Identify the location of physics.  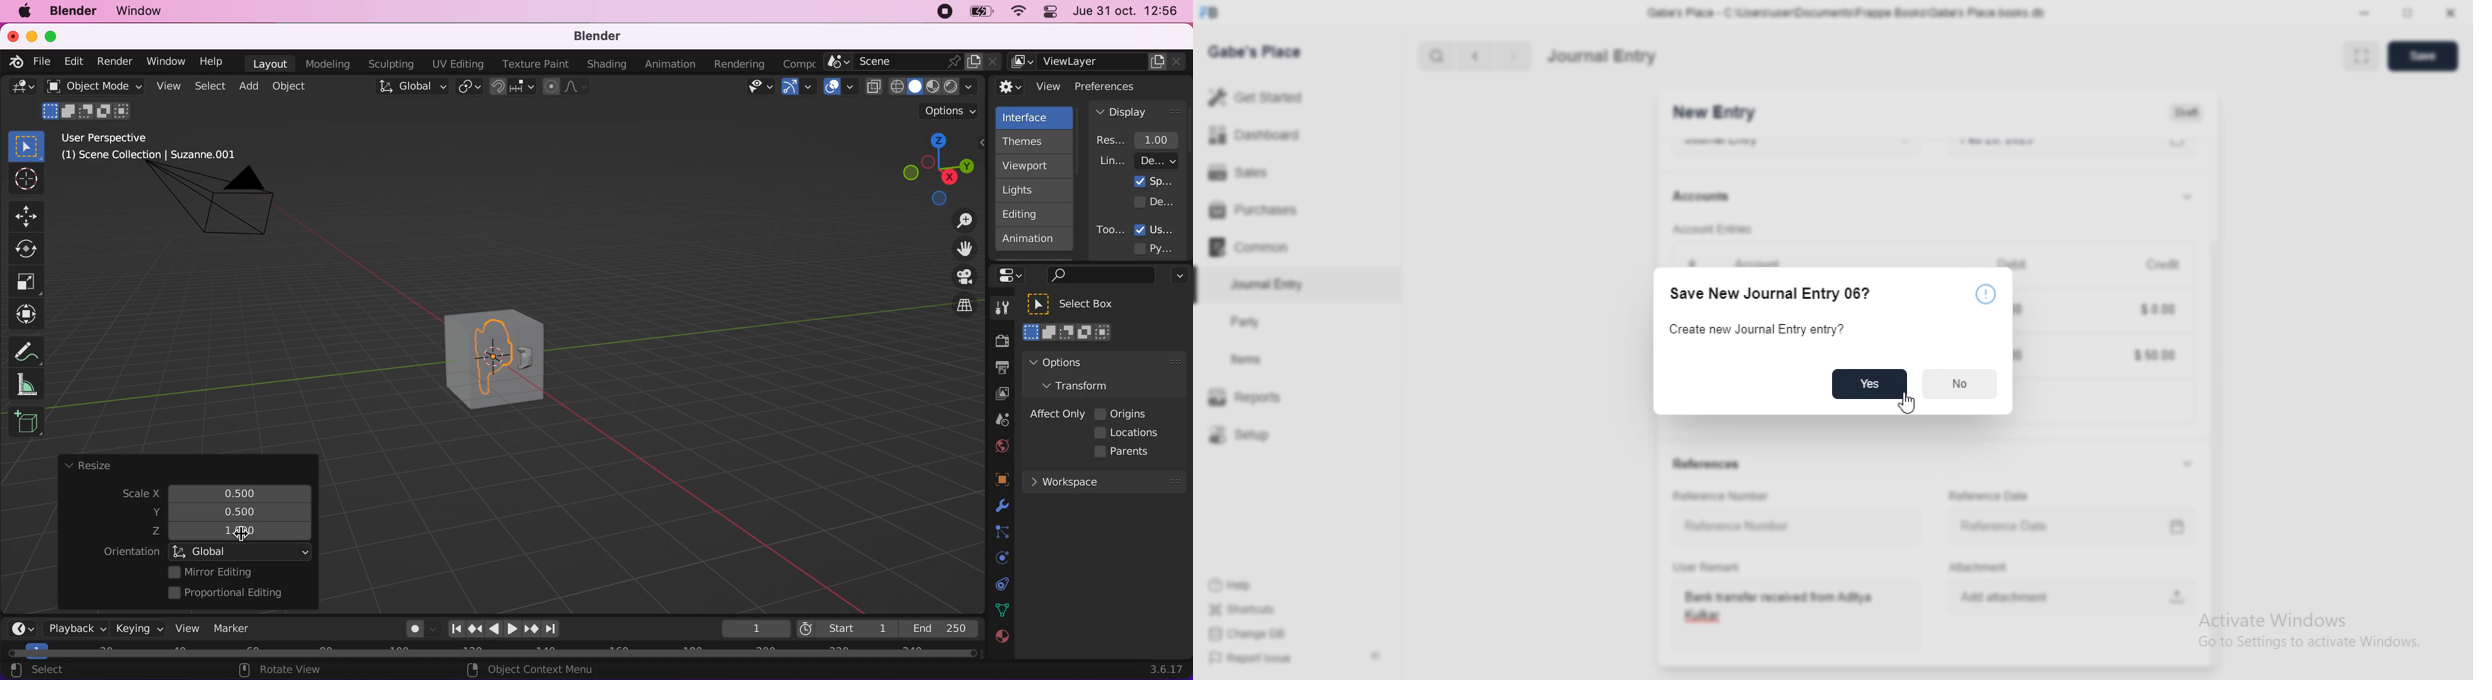
(1000, 507).